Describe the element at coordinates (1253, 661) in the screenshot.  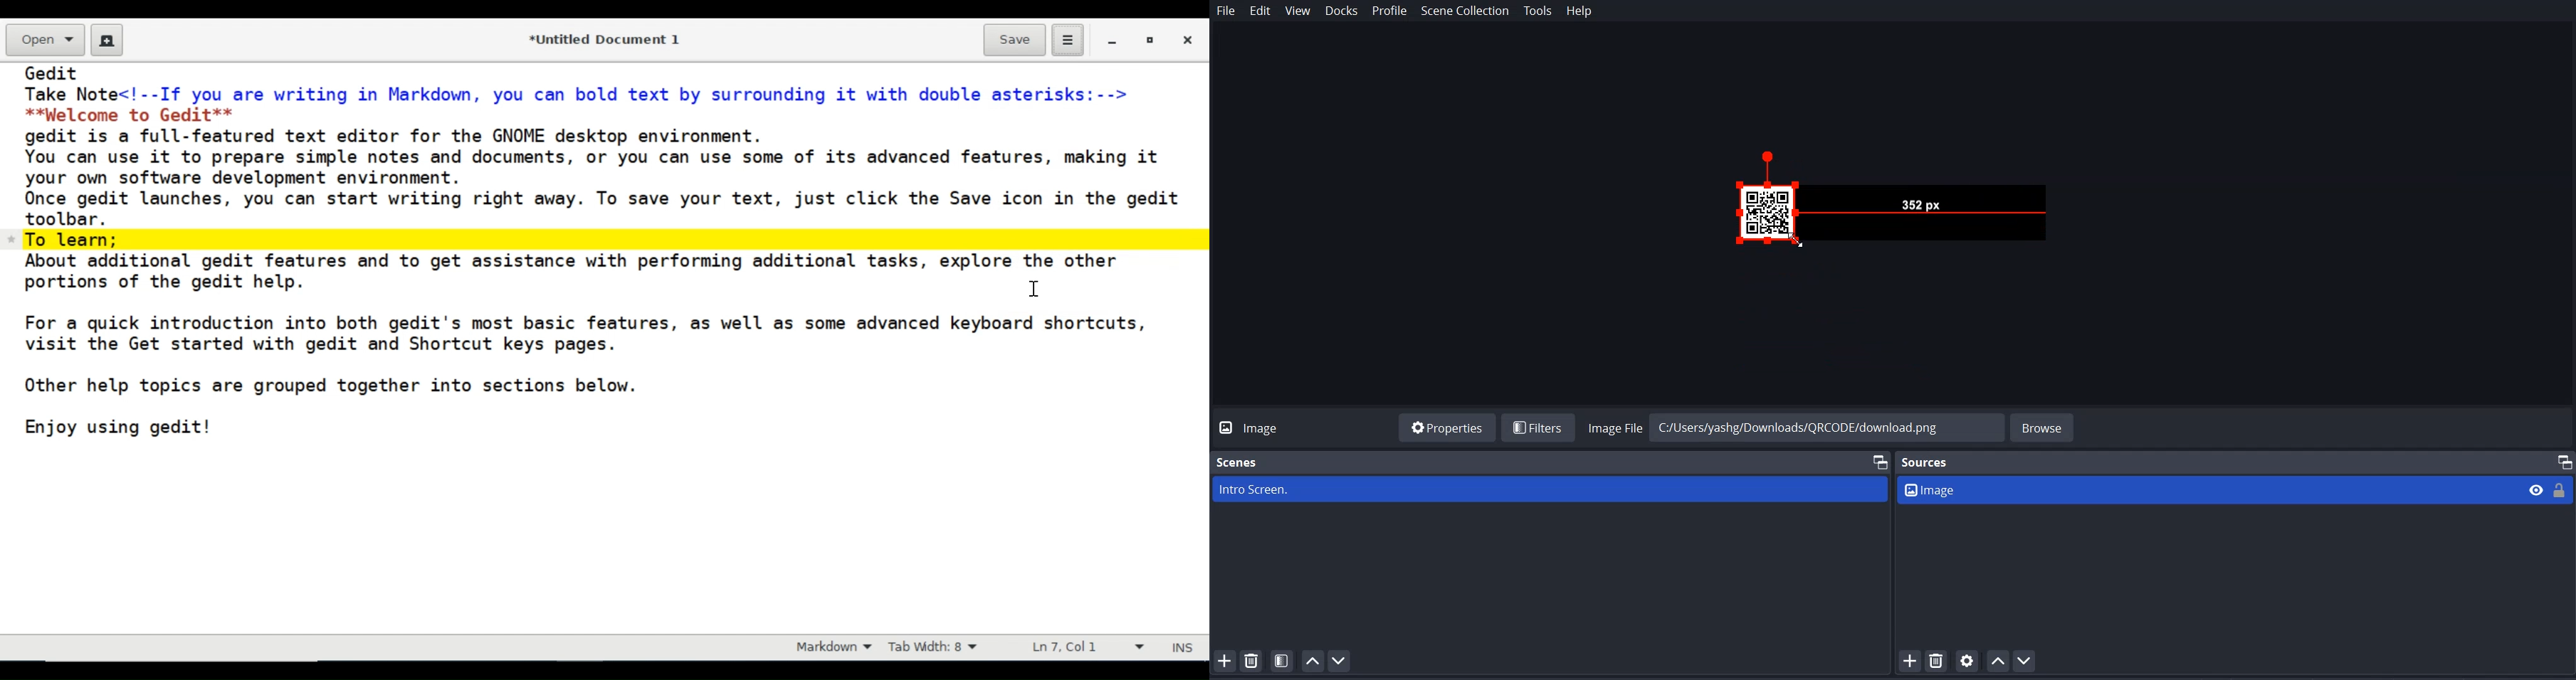
I see `Remove Selected Scene` at that location.